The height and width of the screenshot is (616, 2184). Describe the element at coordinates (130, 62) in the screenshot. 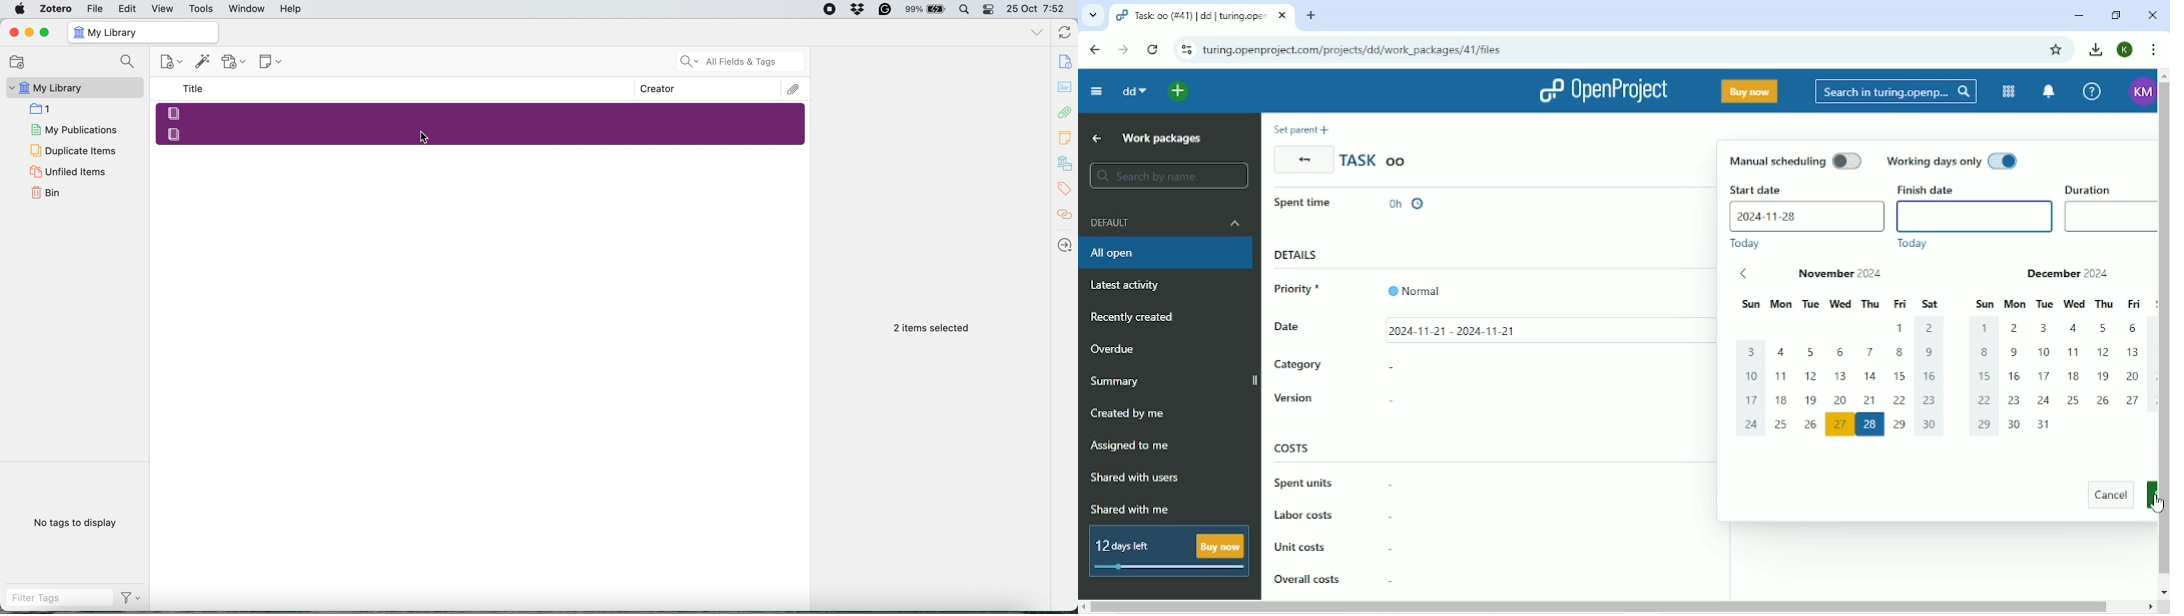

I see `Search` at that location.